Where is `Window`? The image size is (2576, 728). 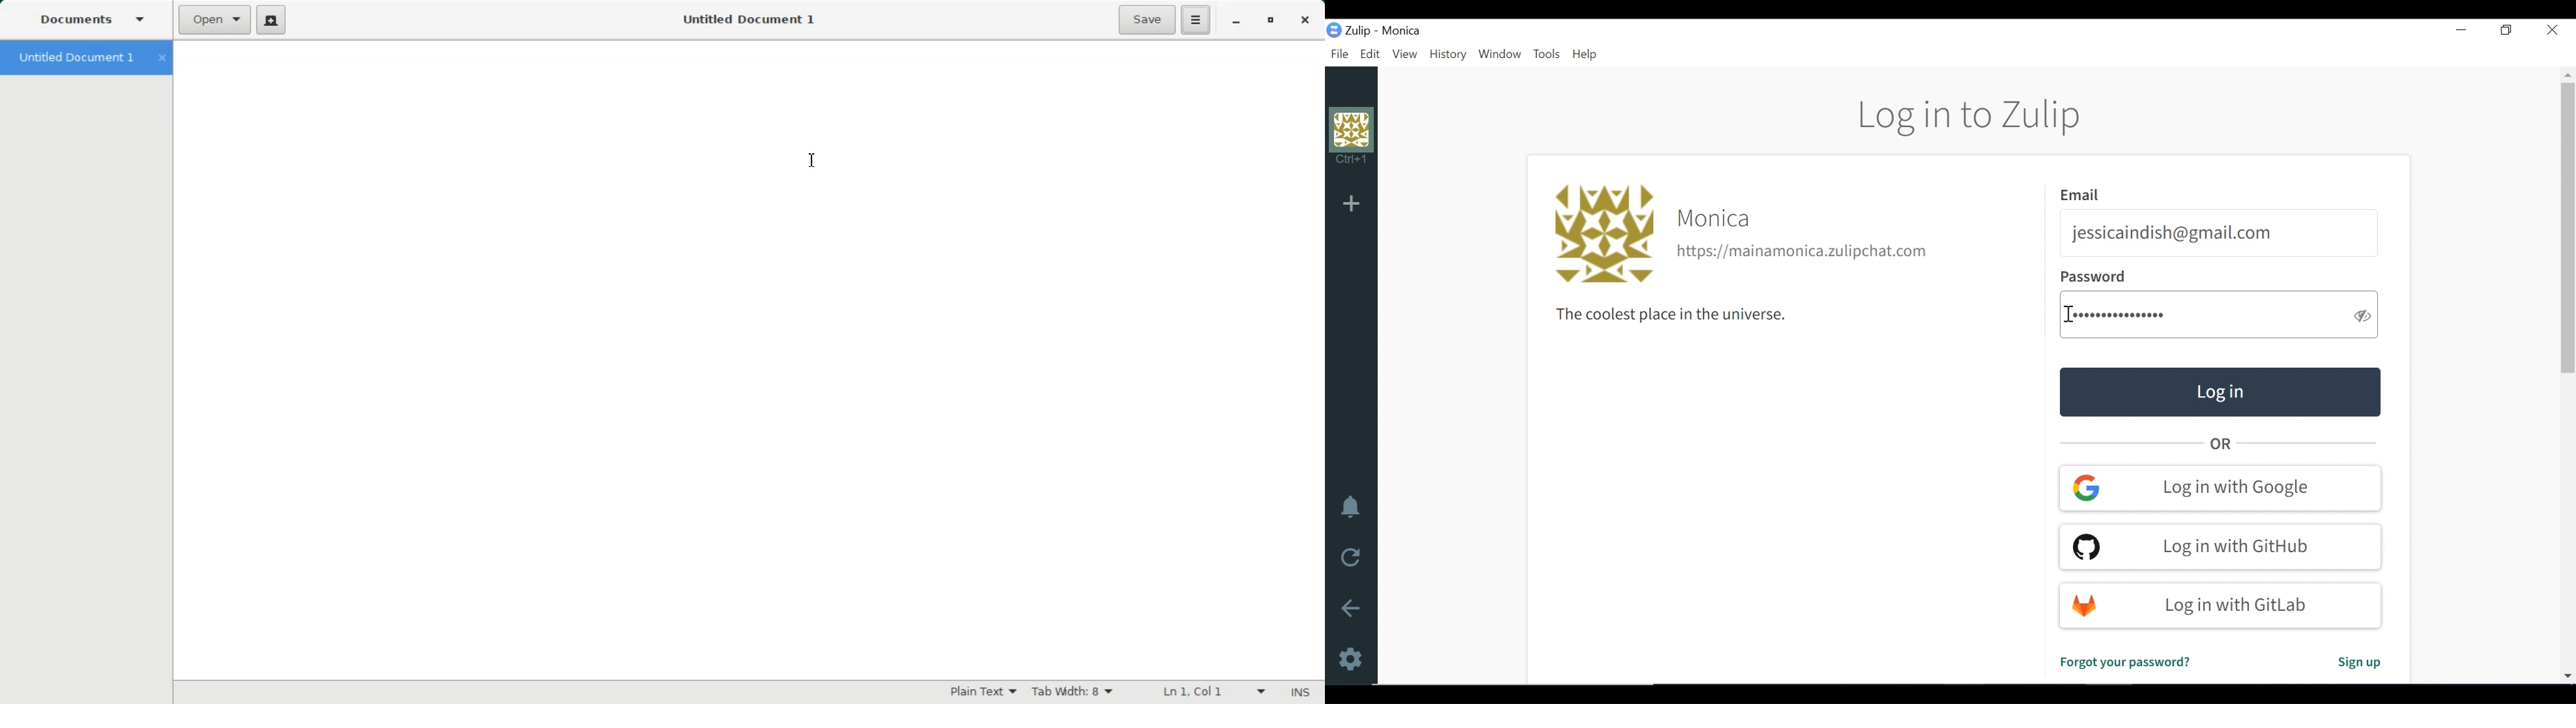
Window is located at coordinates (1502, 55).